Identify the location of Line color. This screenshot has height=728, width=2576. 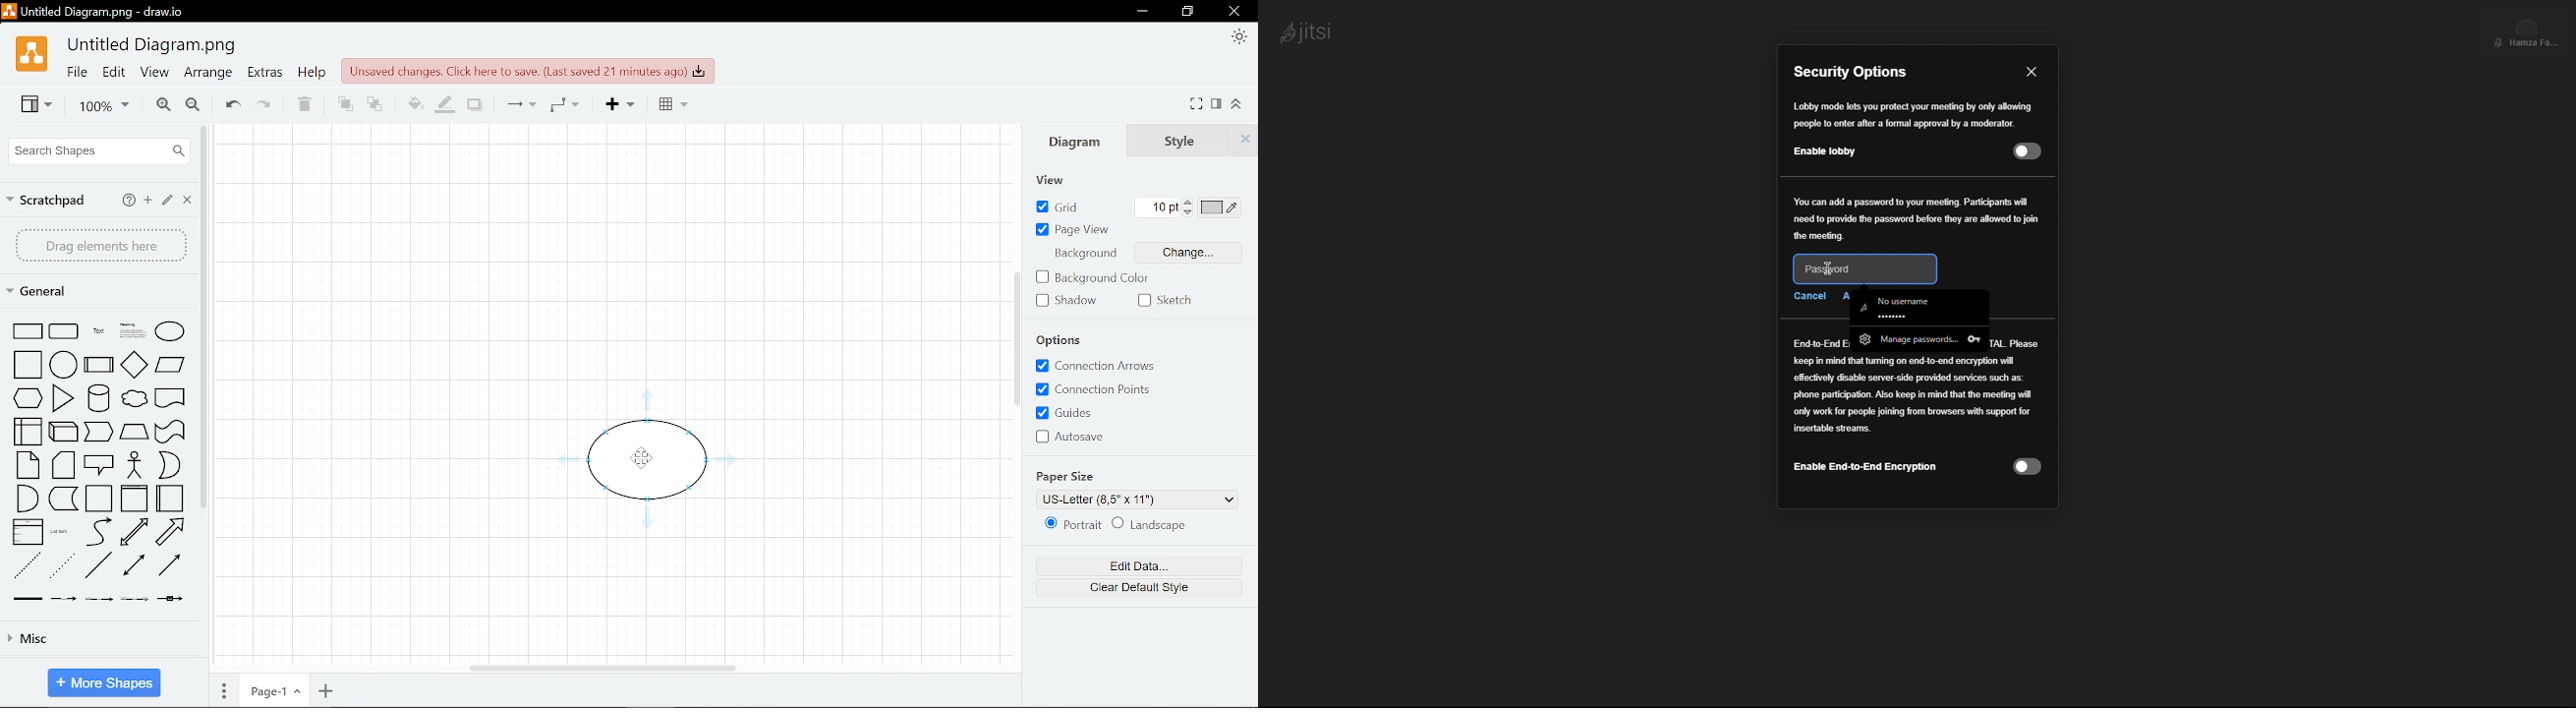
(444, 103).